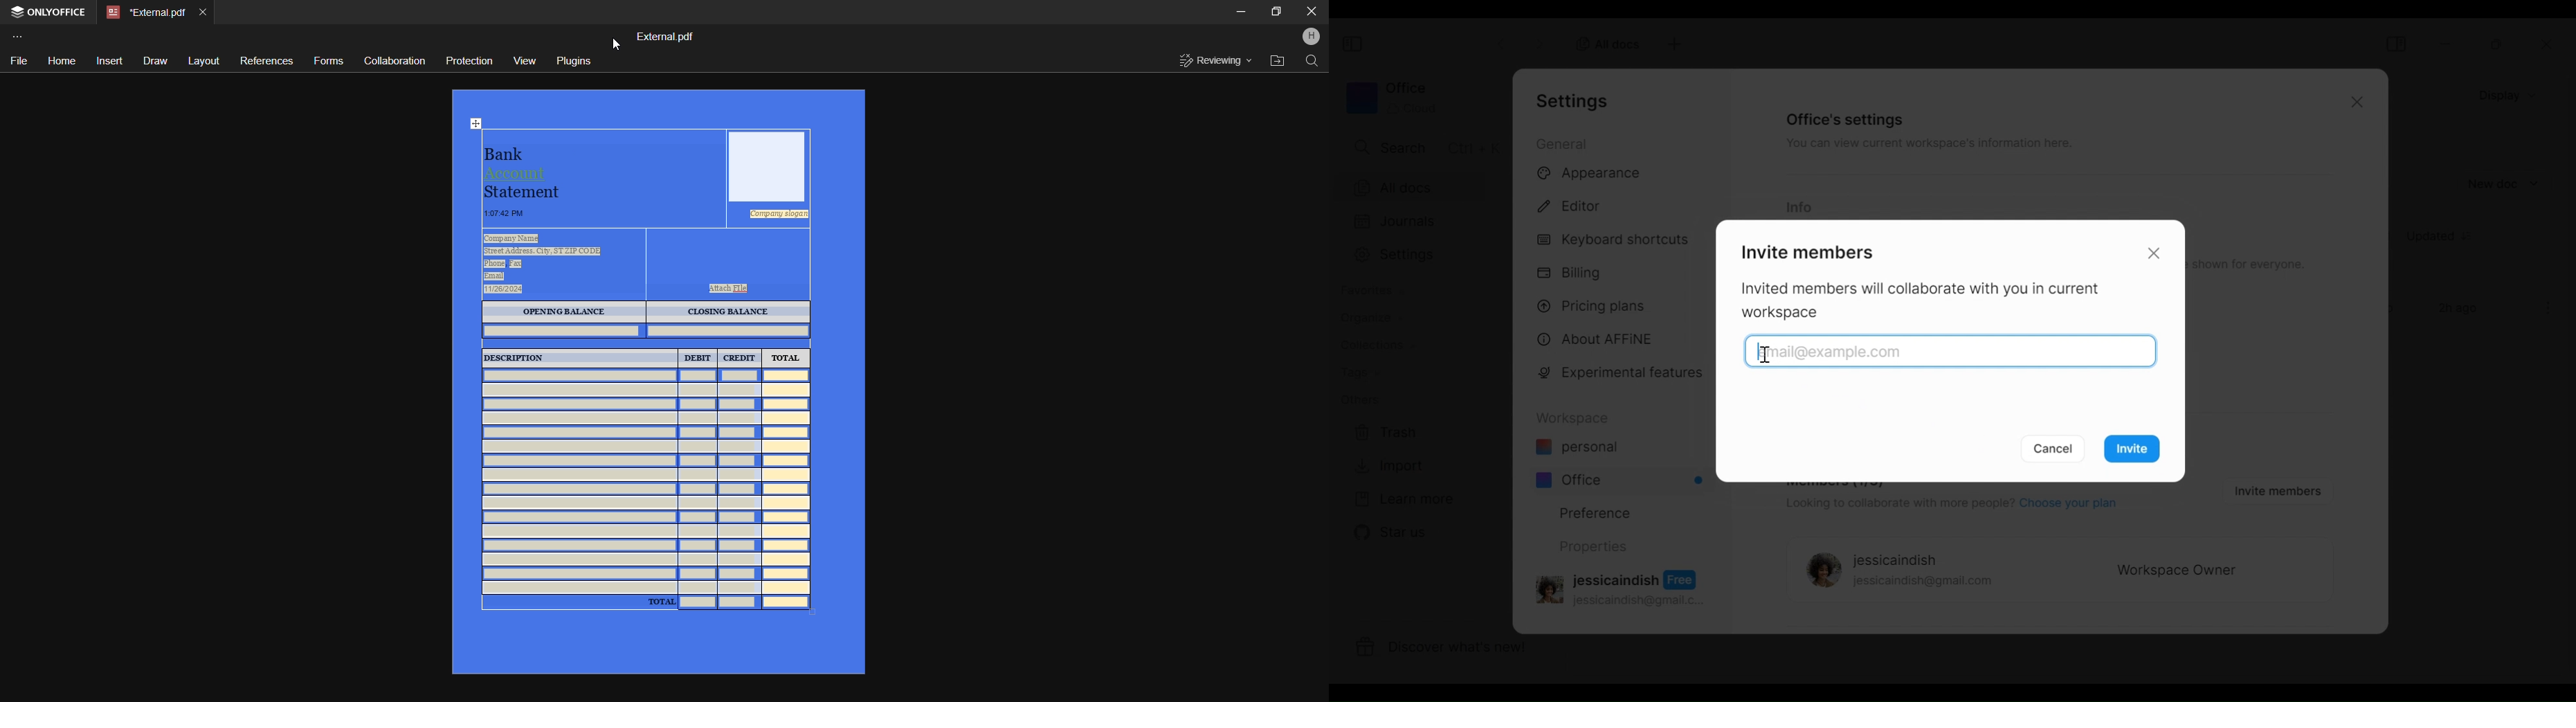 The height and width of the screenshot is (728, 2576). I want to click on Reviewing, so click(1213, 62).